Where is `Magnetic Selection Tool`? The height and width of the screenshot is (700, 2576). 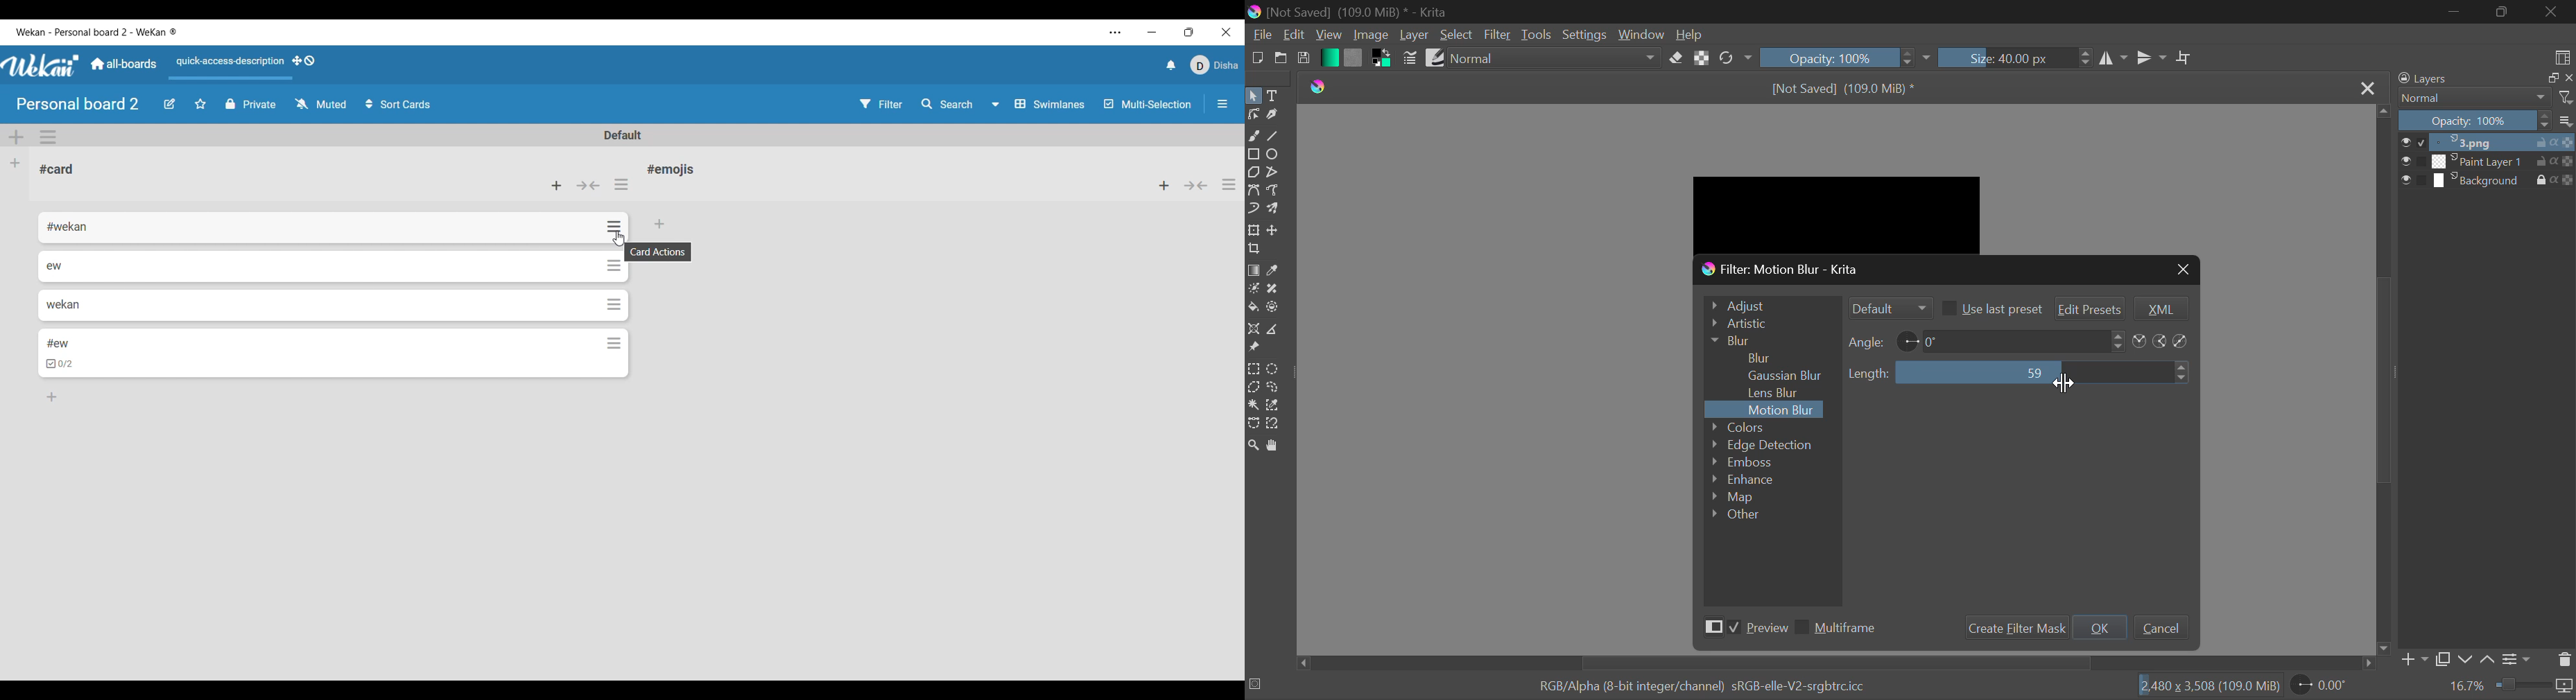 Magnetic Selection Tool is located at coordinates (1274, 426).